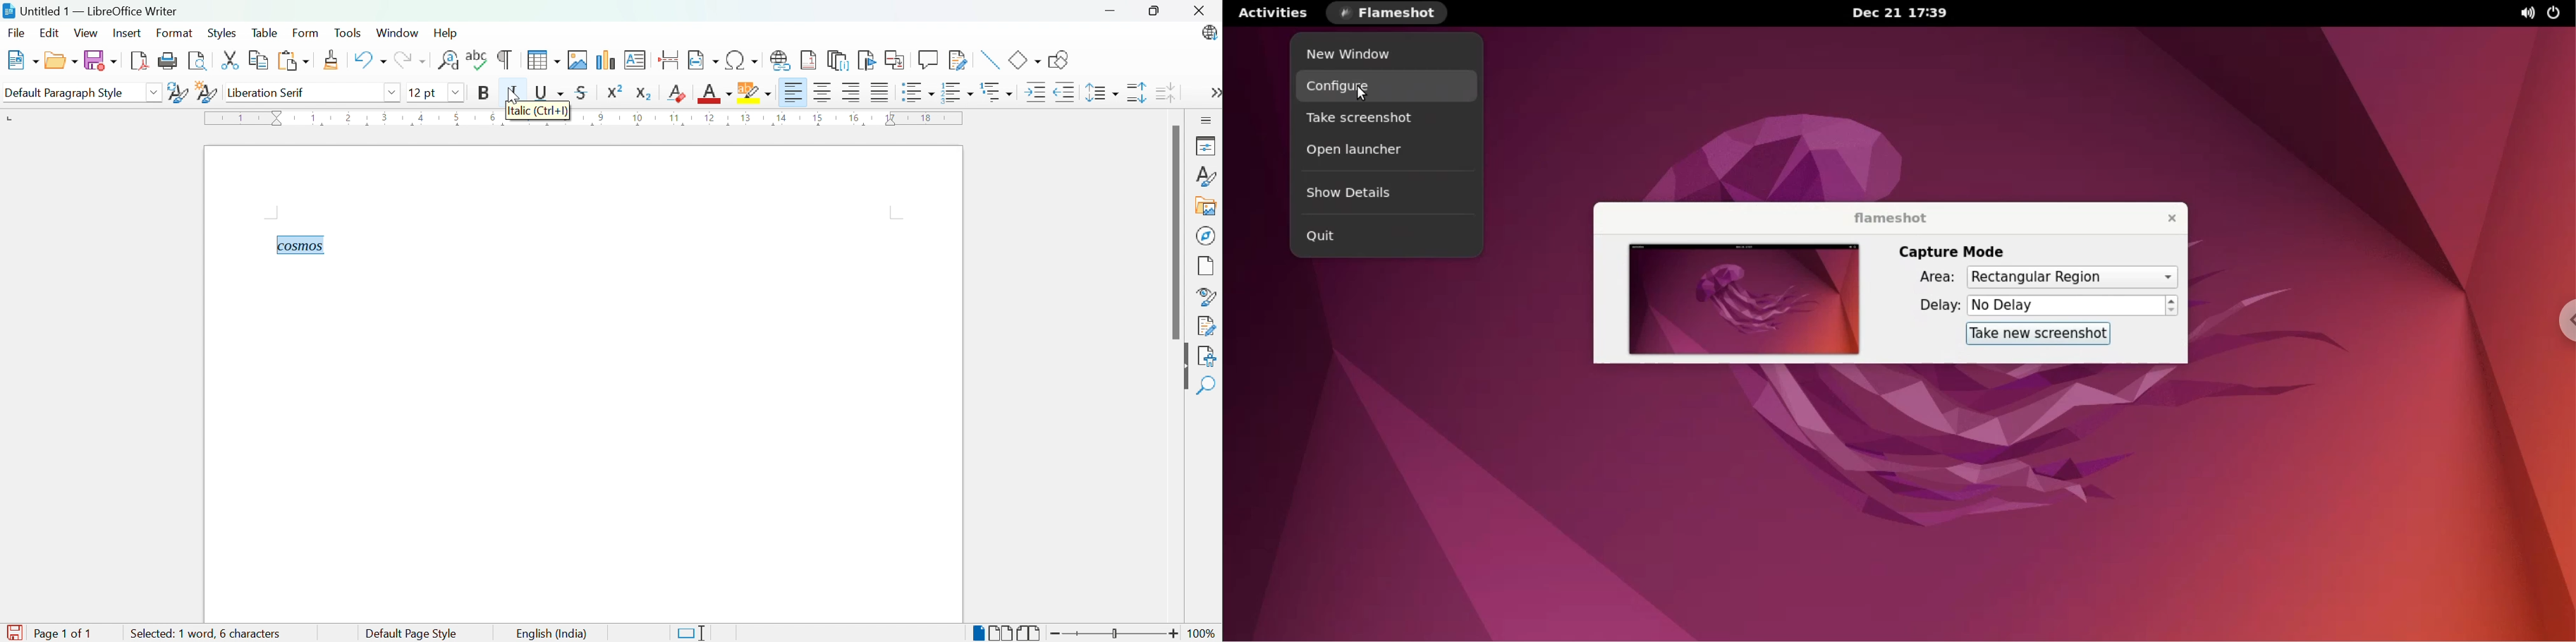  What do you see at coordinates (583, 92) in the screenshot?
I see `Strikethrough` at bounding box center [583, 92].